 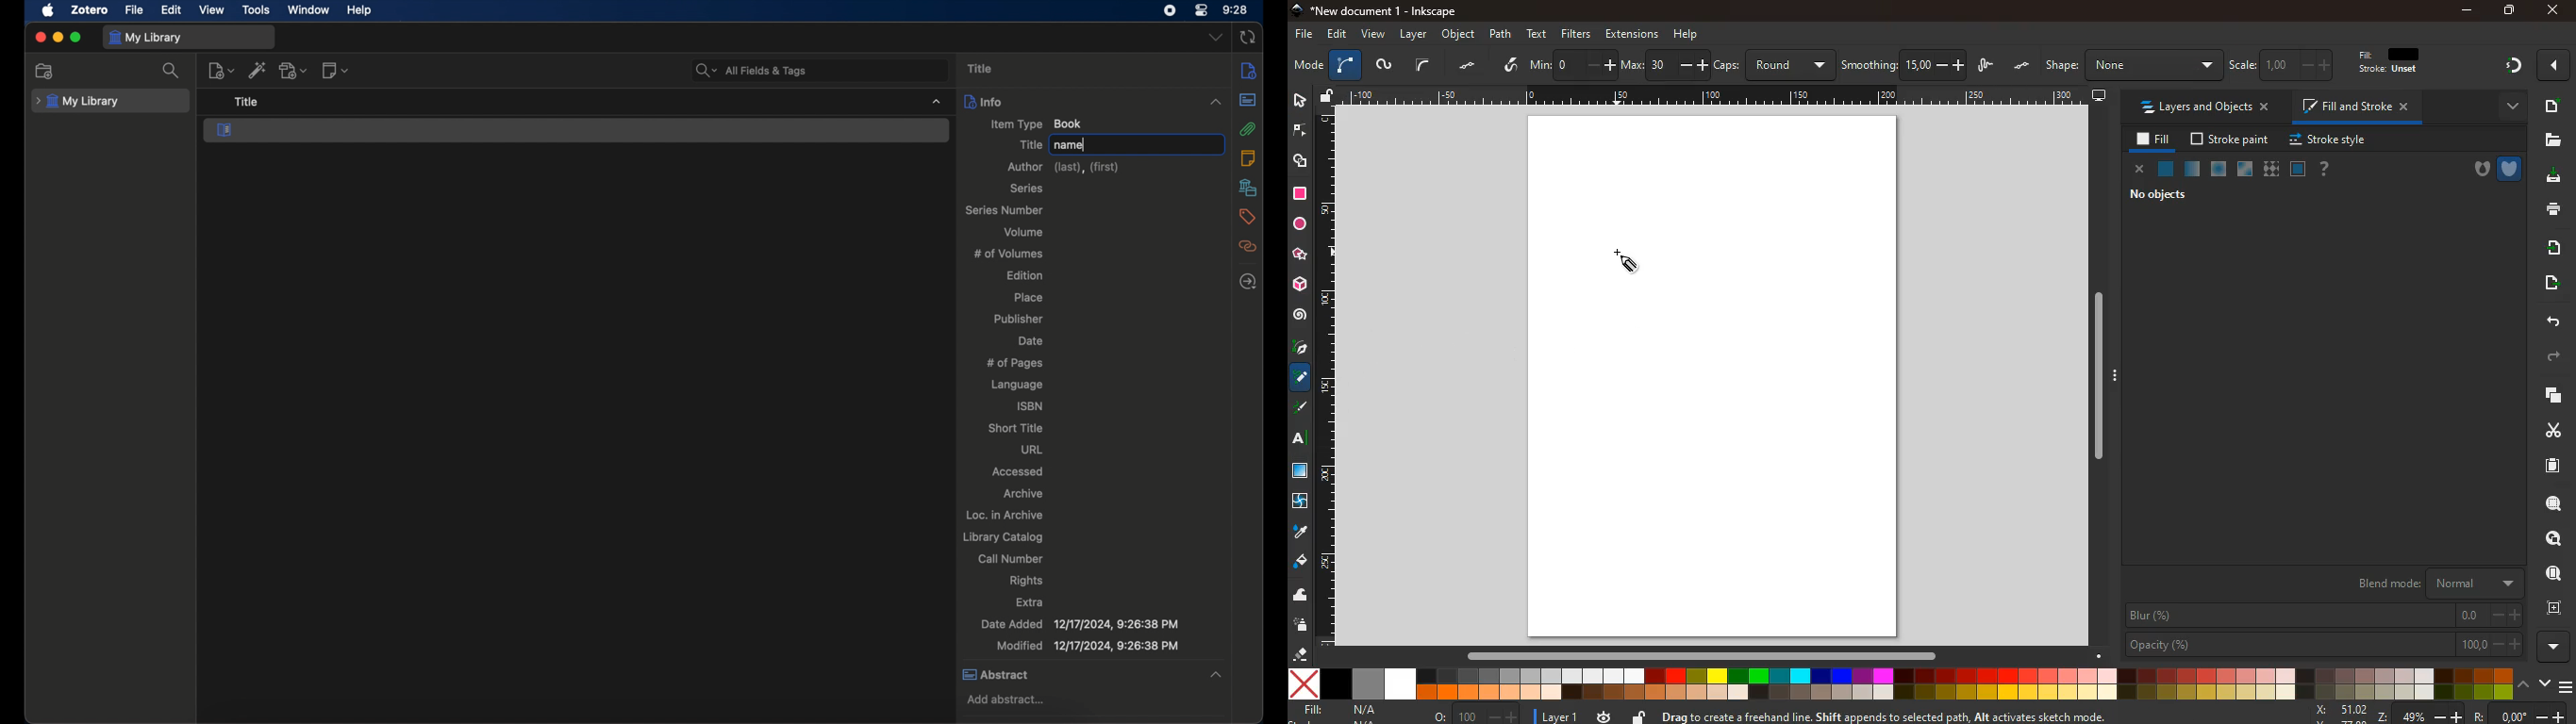 What do you see at coordinates (80, 101) in the screenshot?
I see `my library` at bounding box center [80, 101].